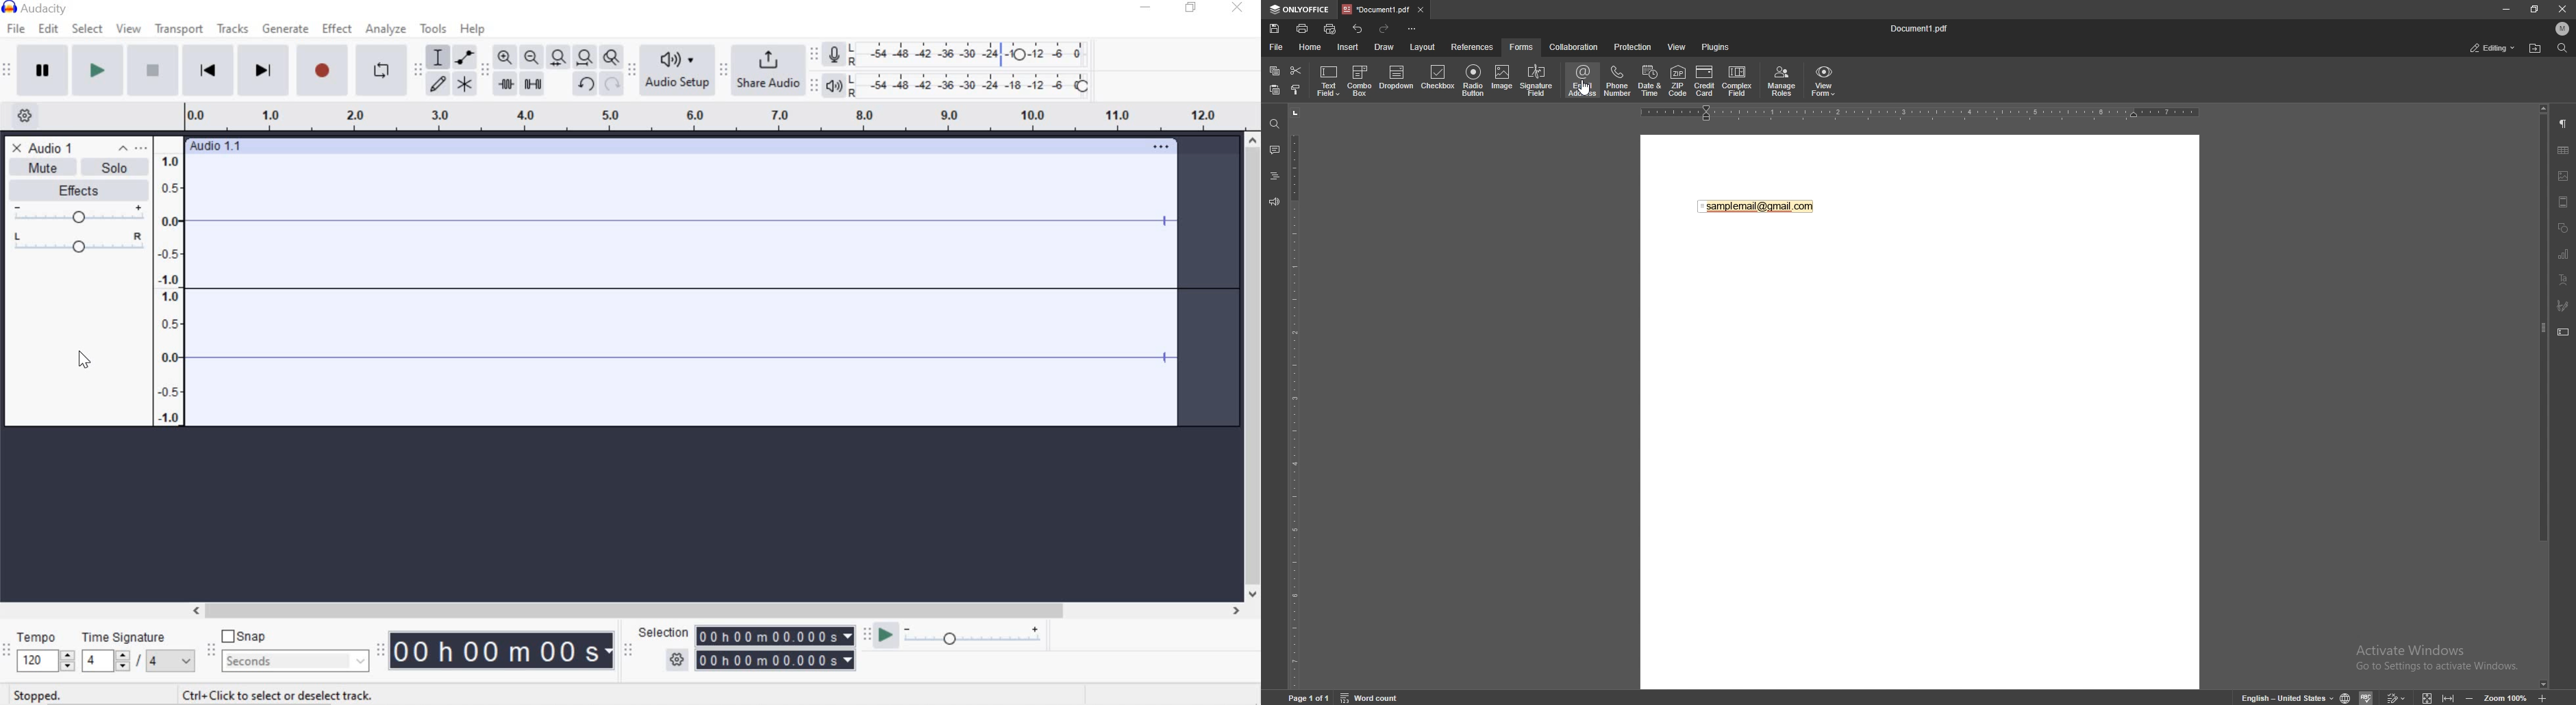 Image resolution: width=2576 pixels, height=728 pixels. Describe the element at coordinates (720, 117) in the screenshot. I see `Looping region` at that location.